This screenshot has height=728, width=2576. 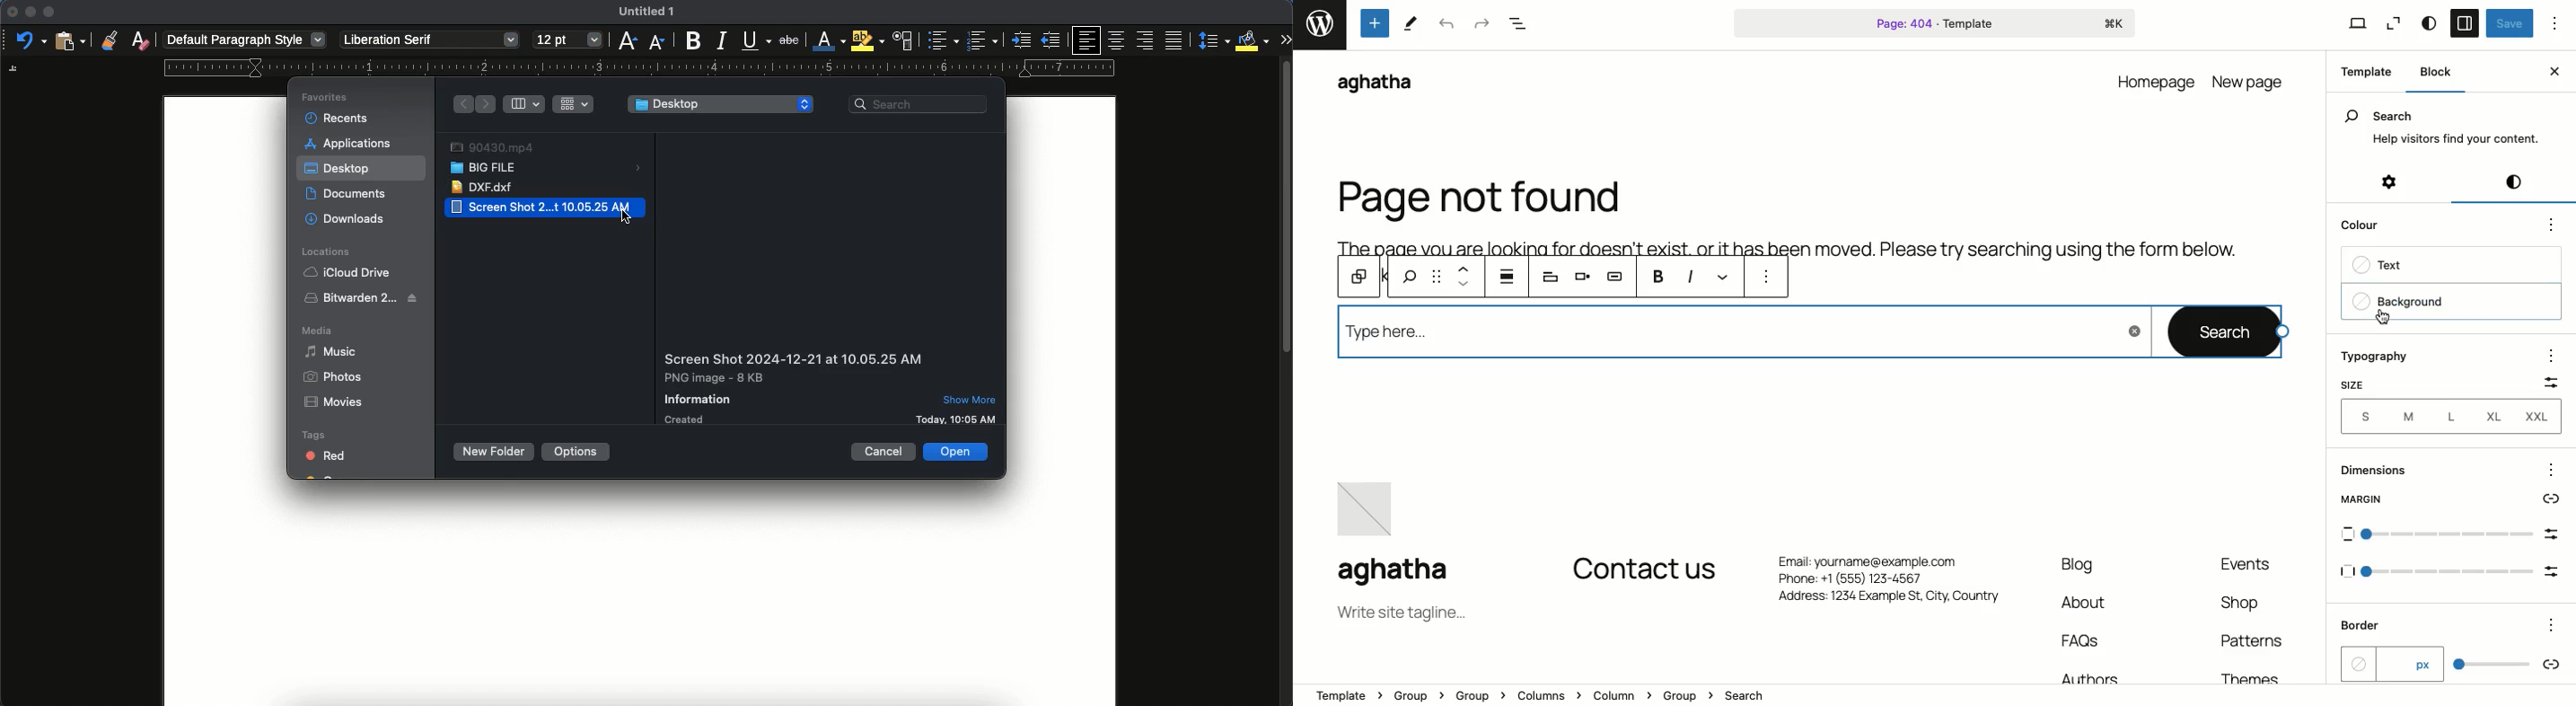 I want to click on tags, so click(x=319, y=437).